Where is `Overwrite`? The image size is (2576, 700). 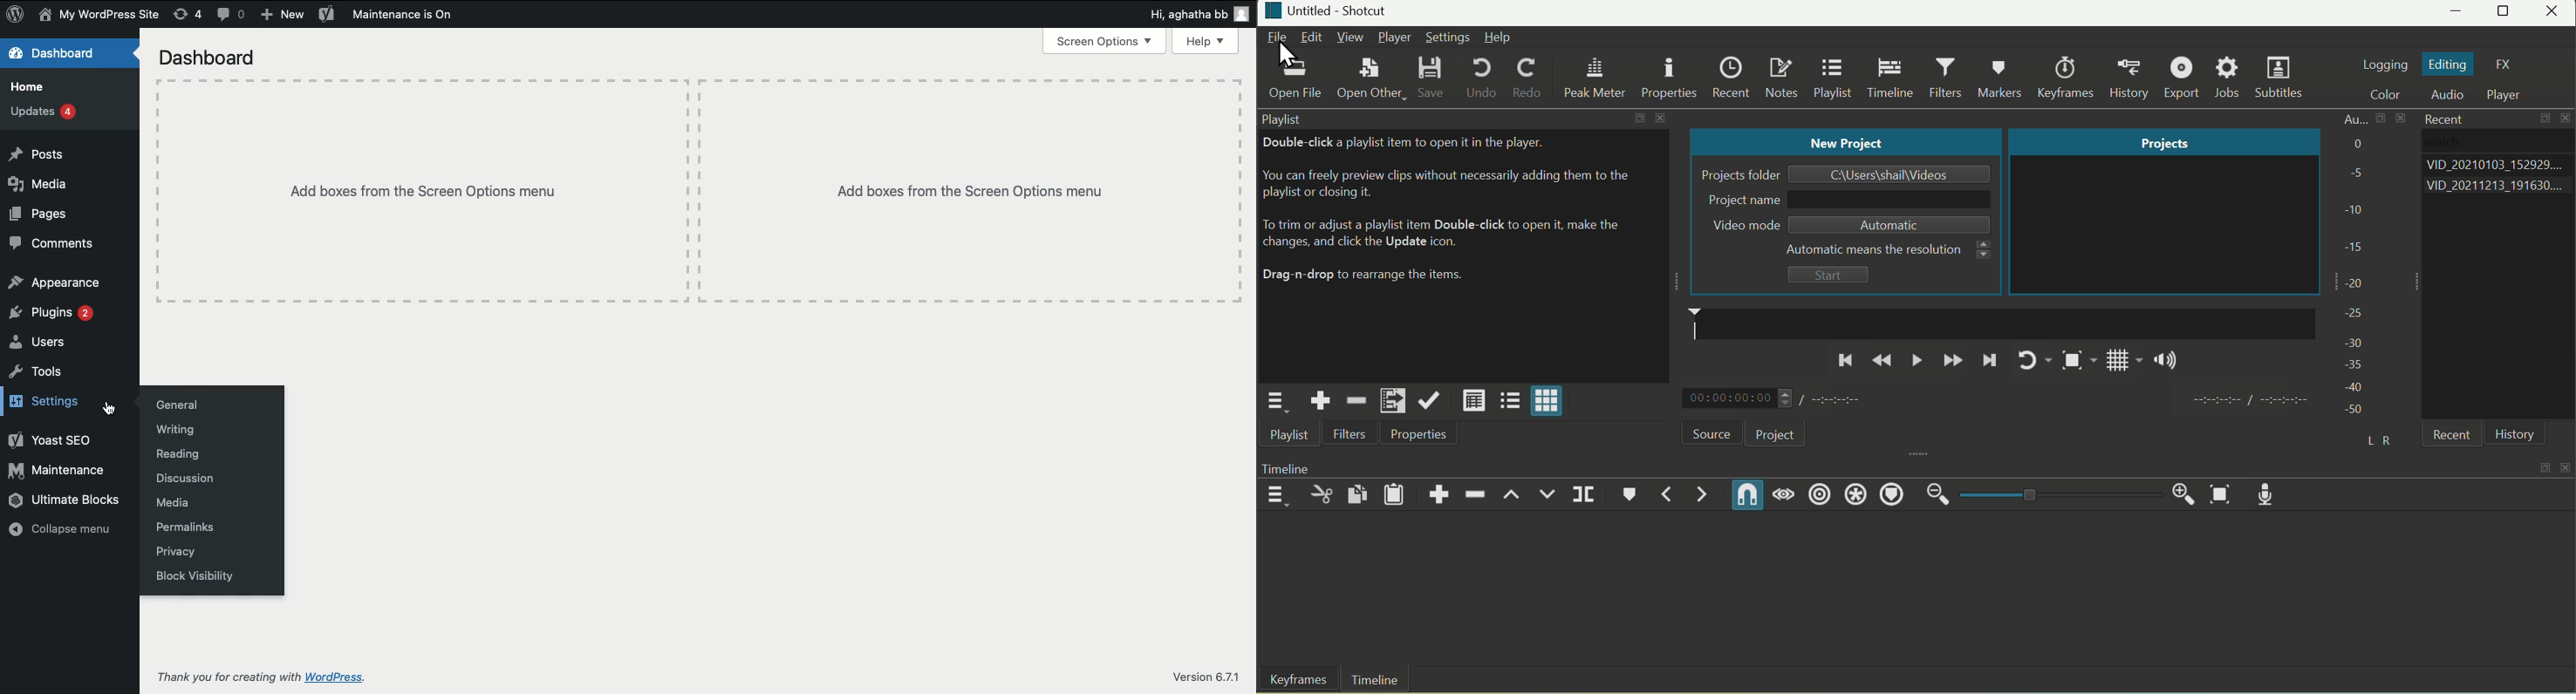 Overwrite is located at coordinates (1548, 496).